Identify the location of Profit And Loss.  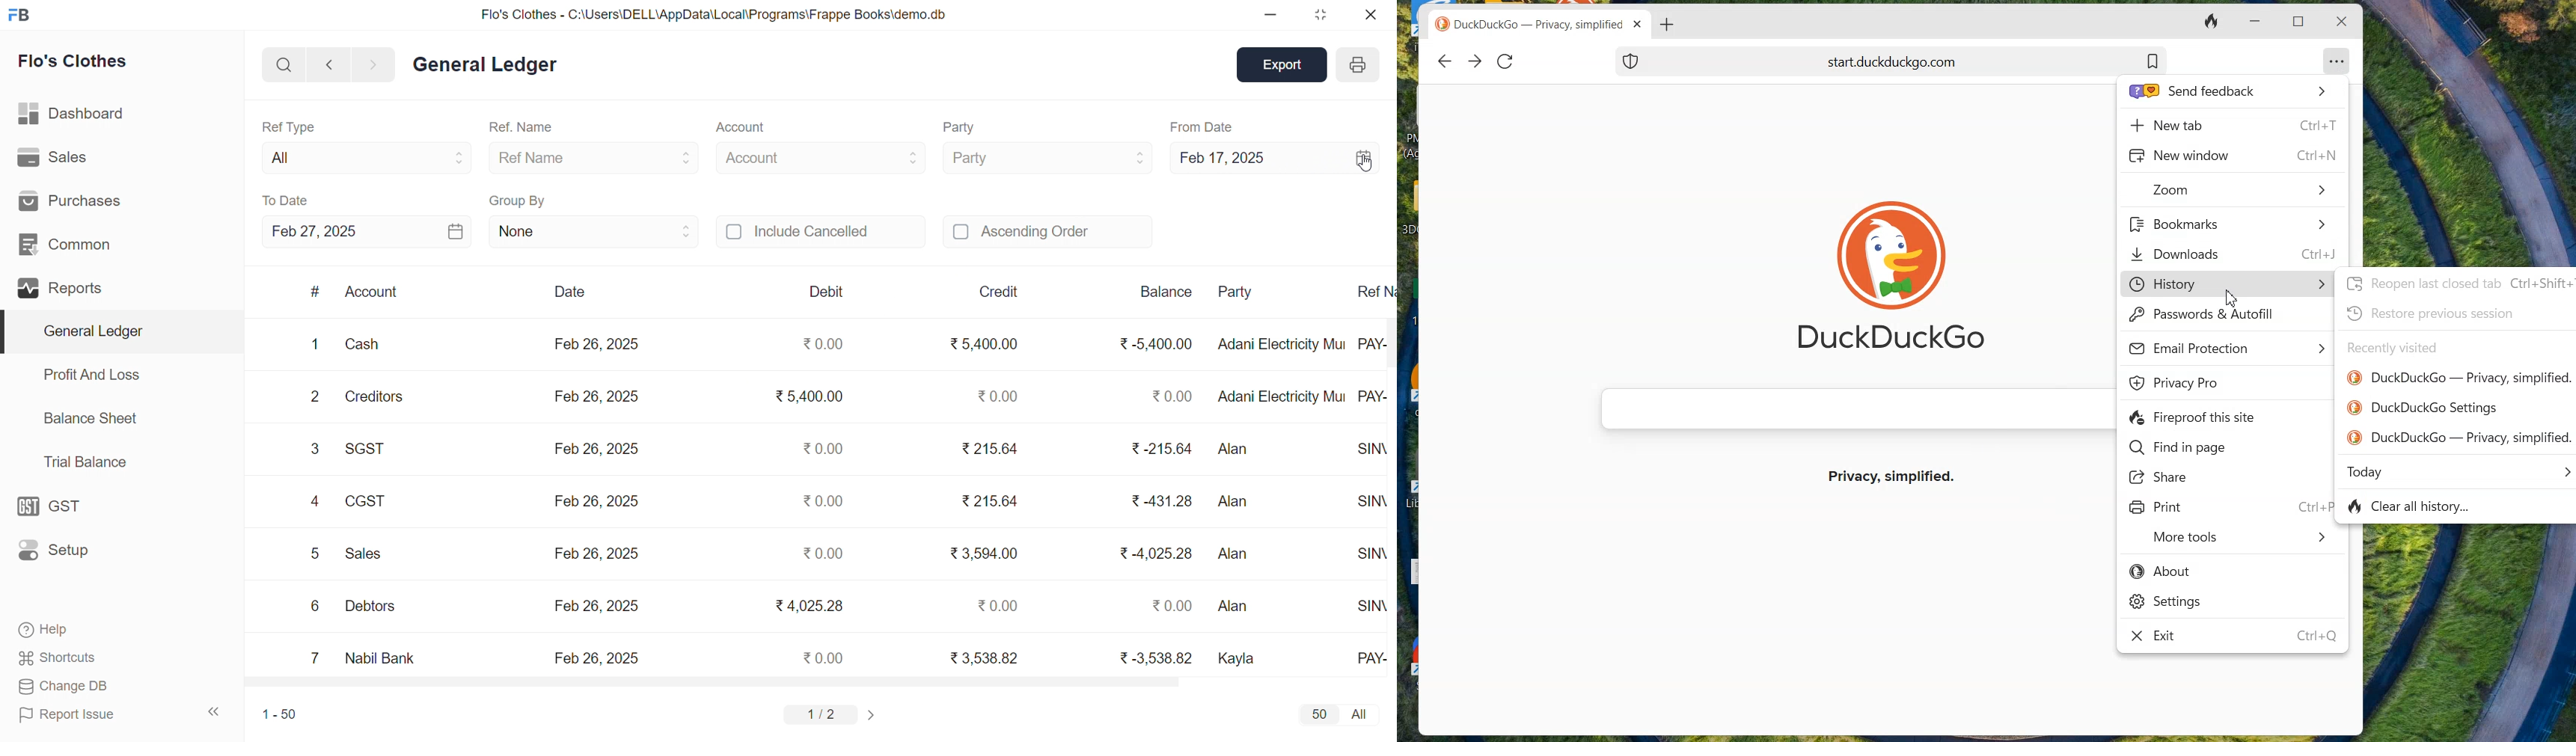
(91, 375).